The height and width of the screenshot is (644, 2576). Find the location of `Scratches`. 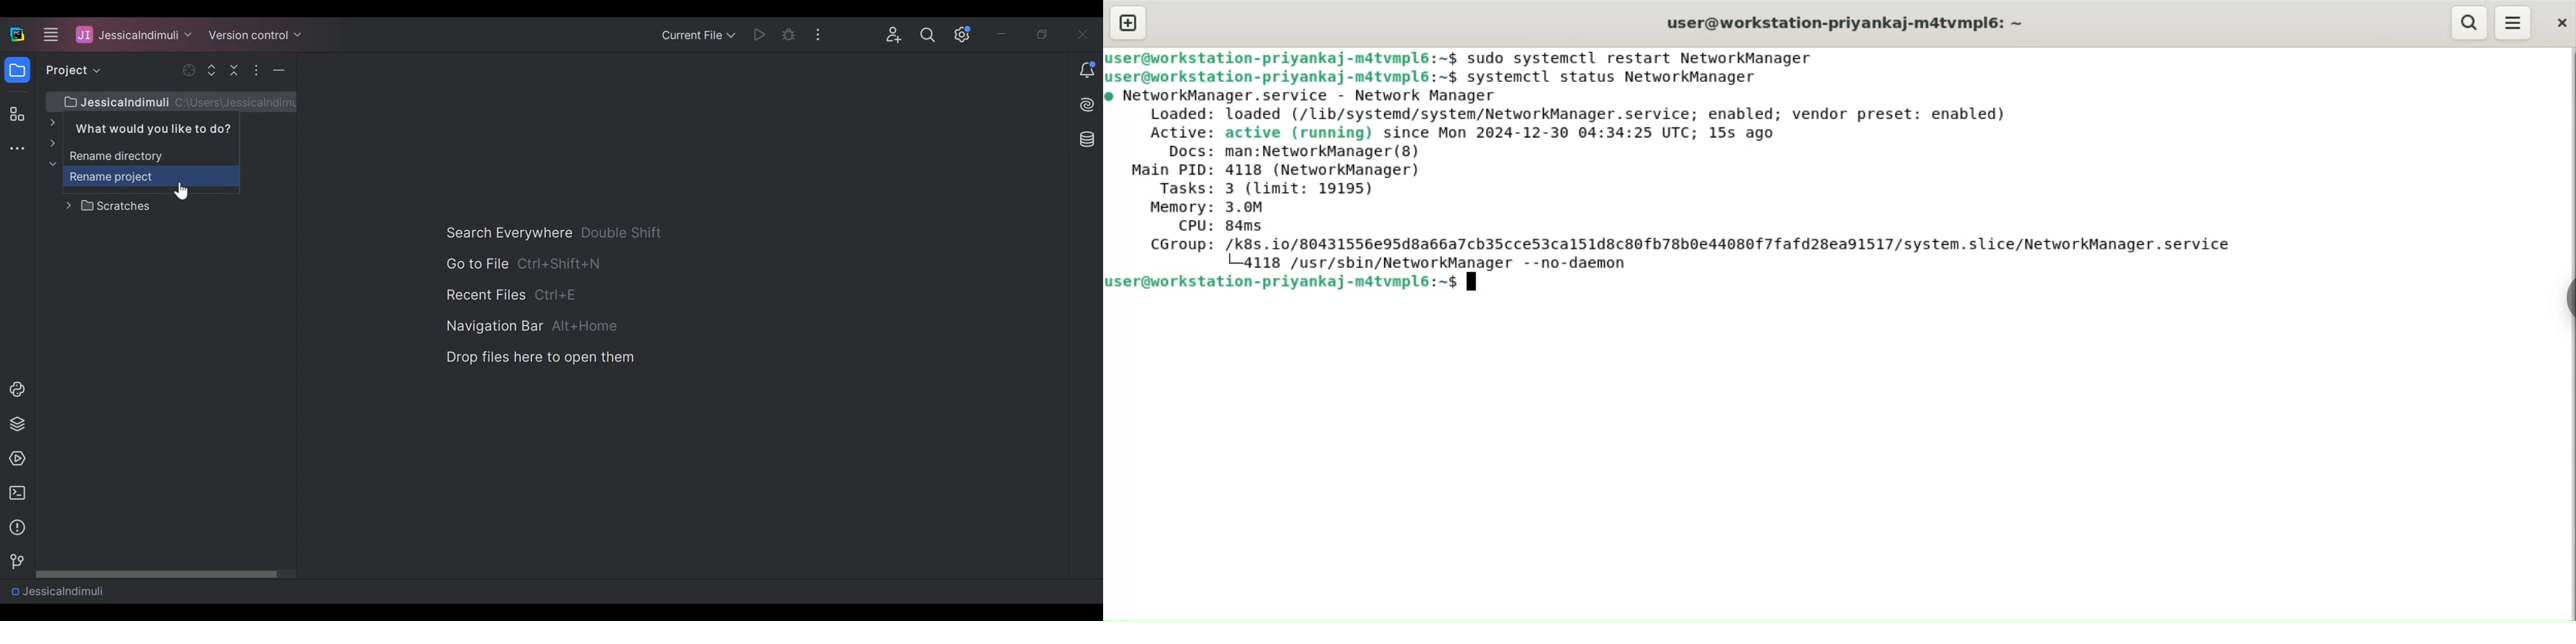

Scratches is located at coordinates (109, 206).